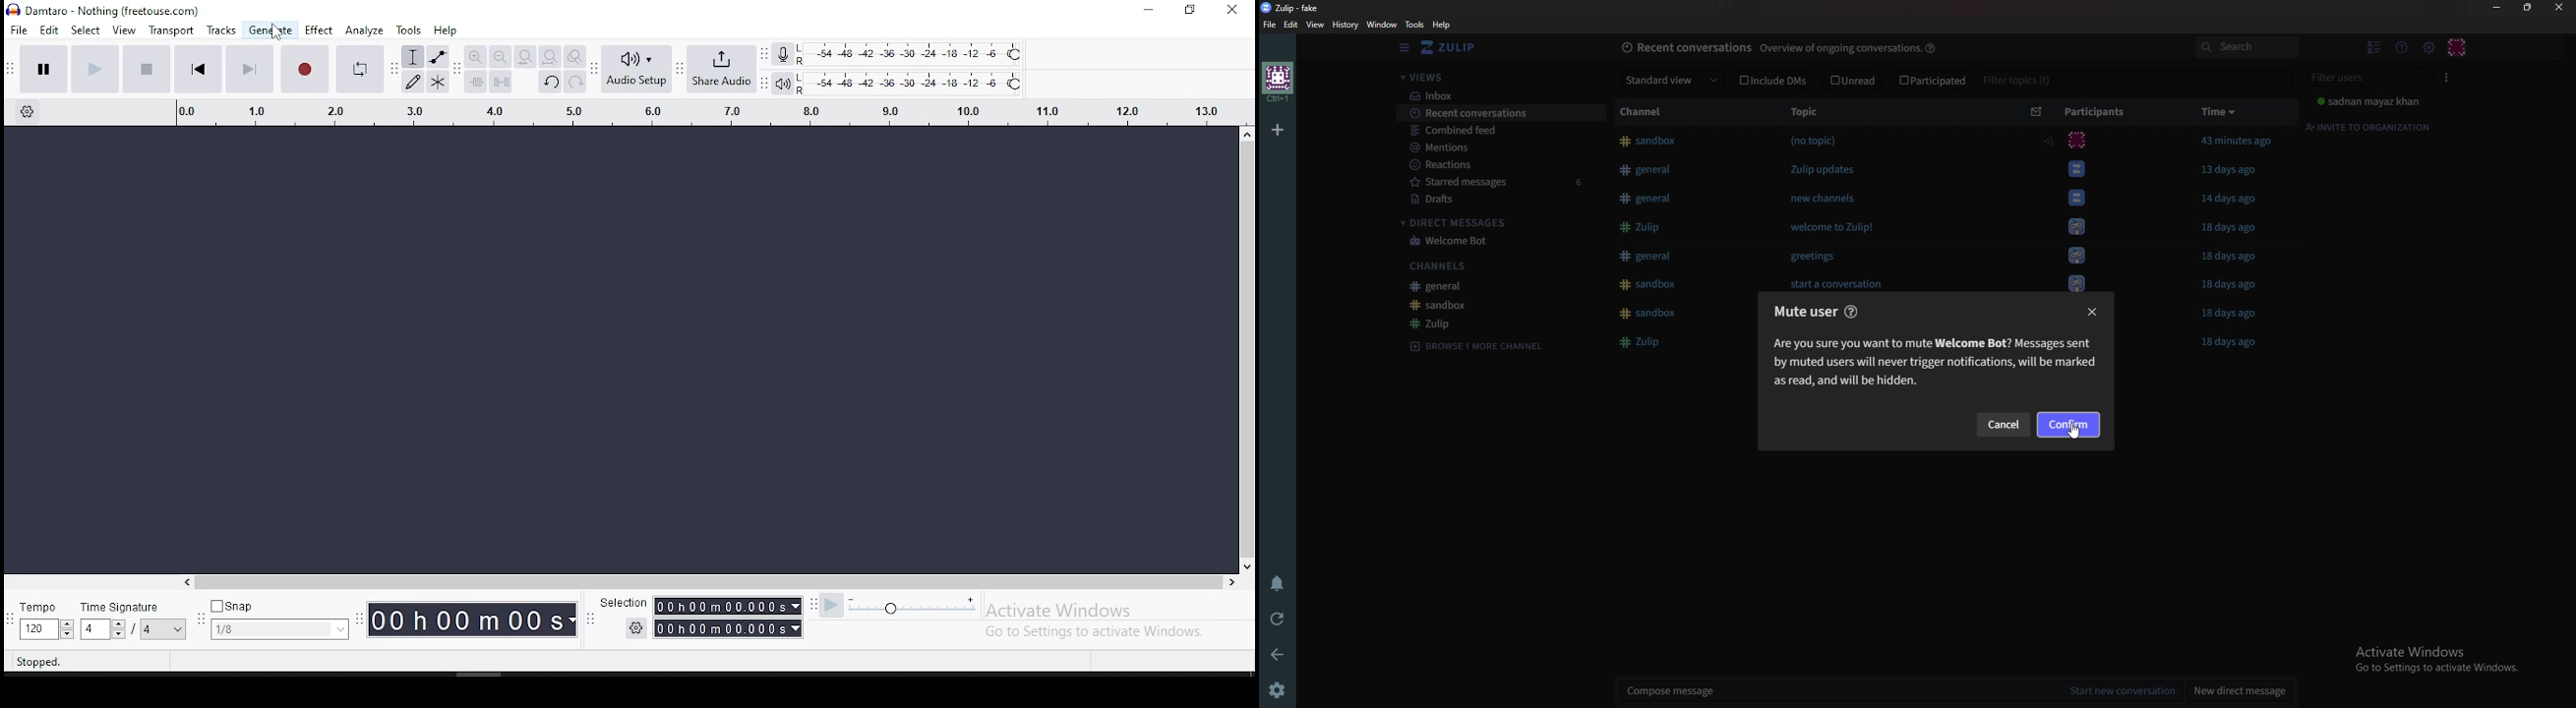 The width and height of the screenshot is (2576, 728). Describe the element at coordinates (1507, 163) in the screenshot. I see `Reactions` at that location.